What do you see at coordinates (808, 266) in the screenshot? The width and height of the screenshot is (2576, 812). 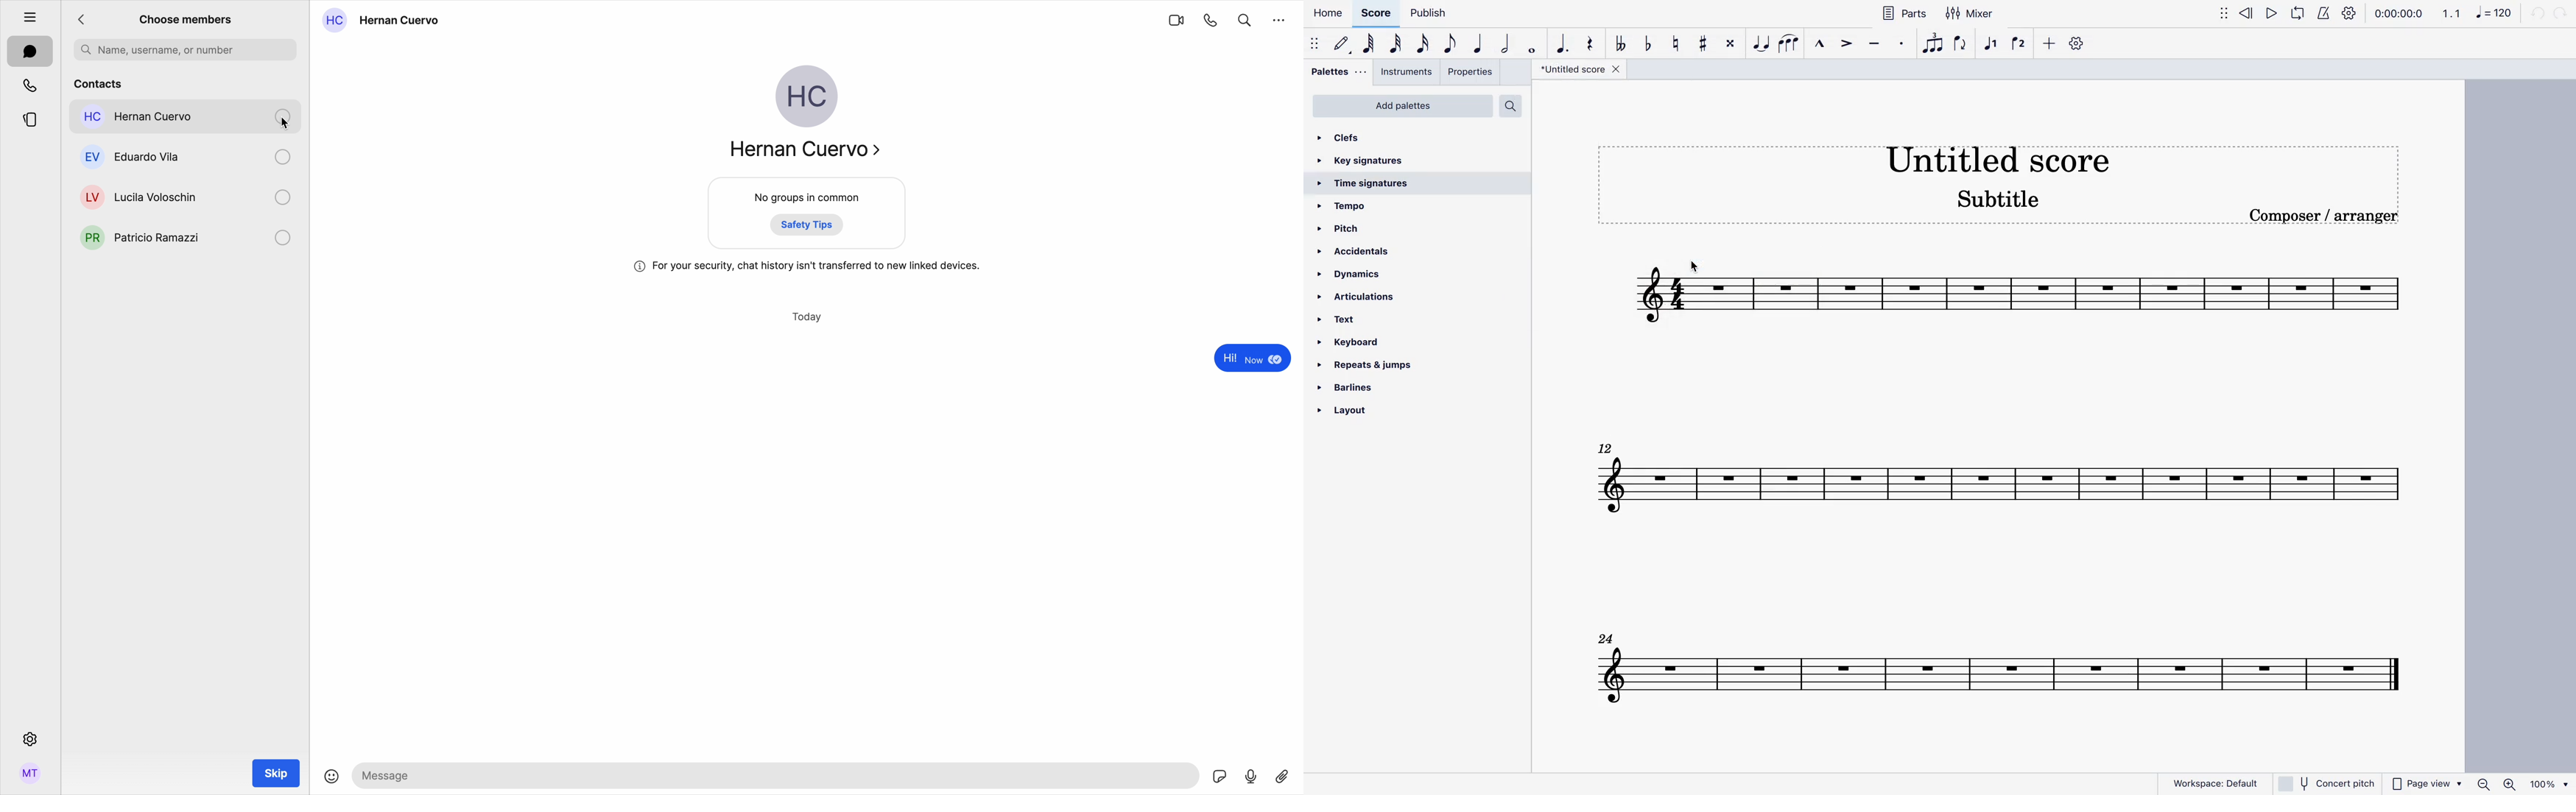 I see `safety message` at bounding box center [808, 266].